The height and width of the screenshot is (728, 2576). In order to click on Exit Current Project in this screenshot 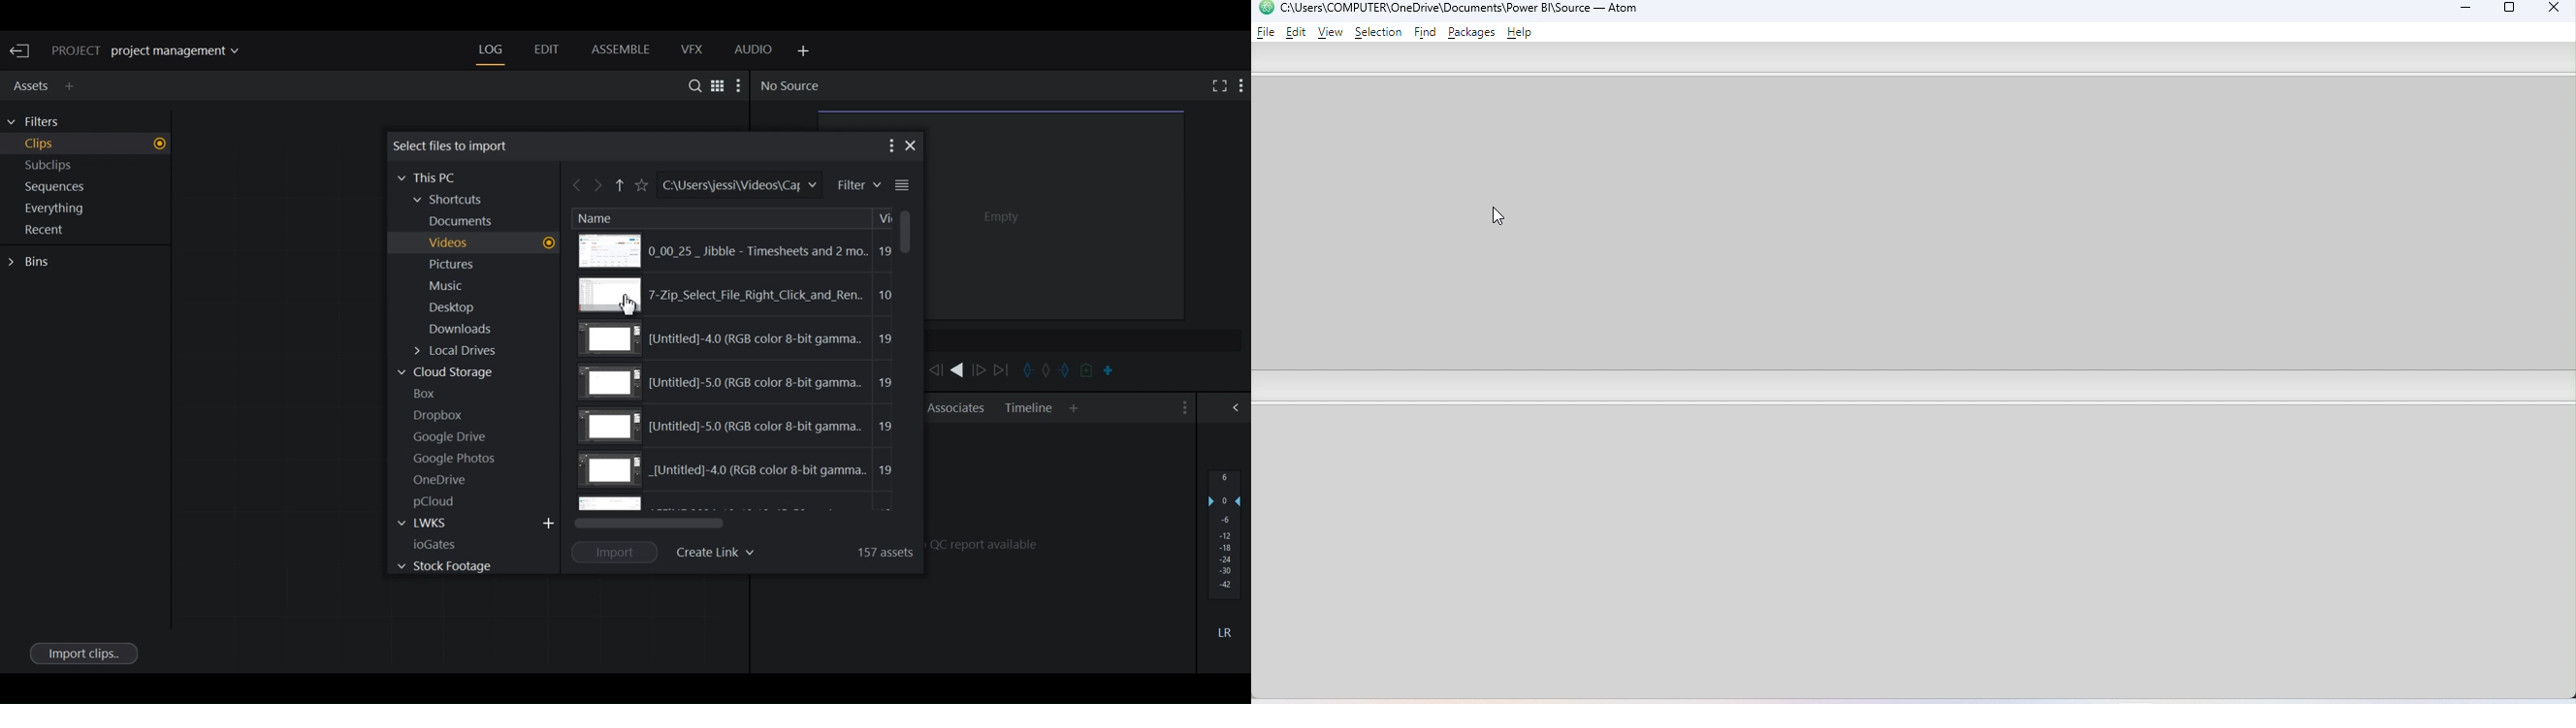, I will do `click(22, 51)`.